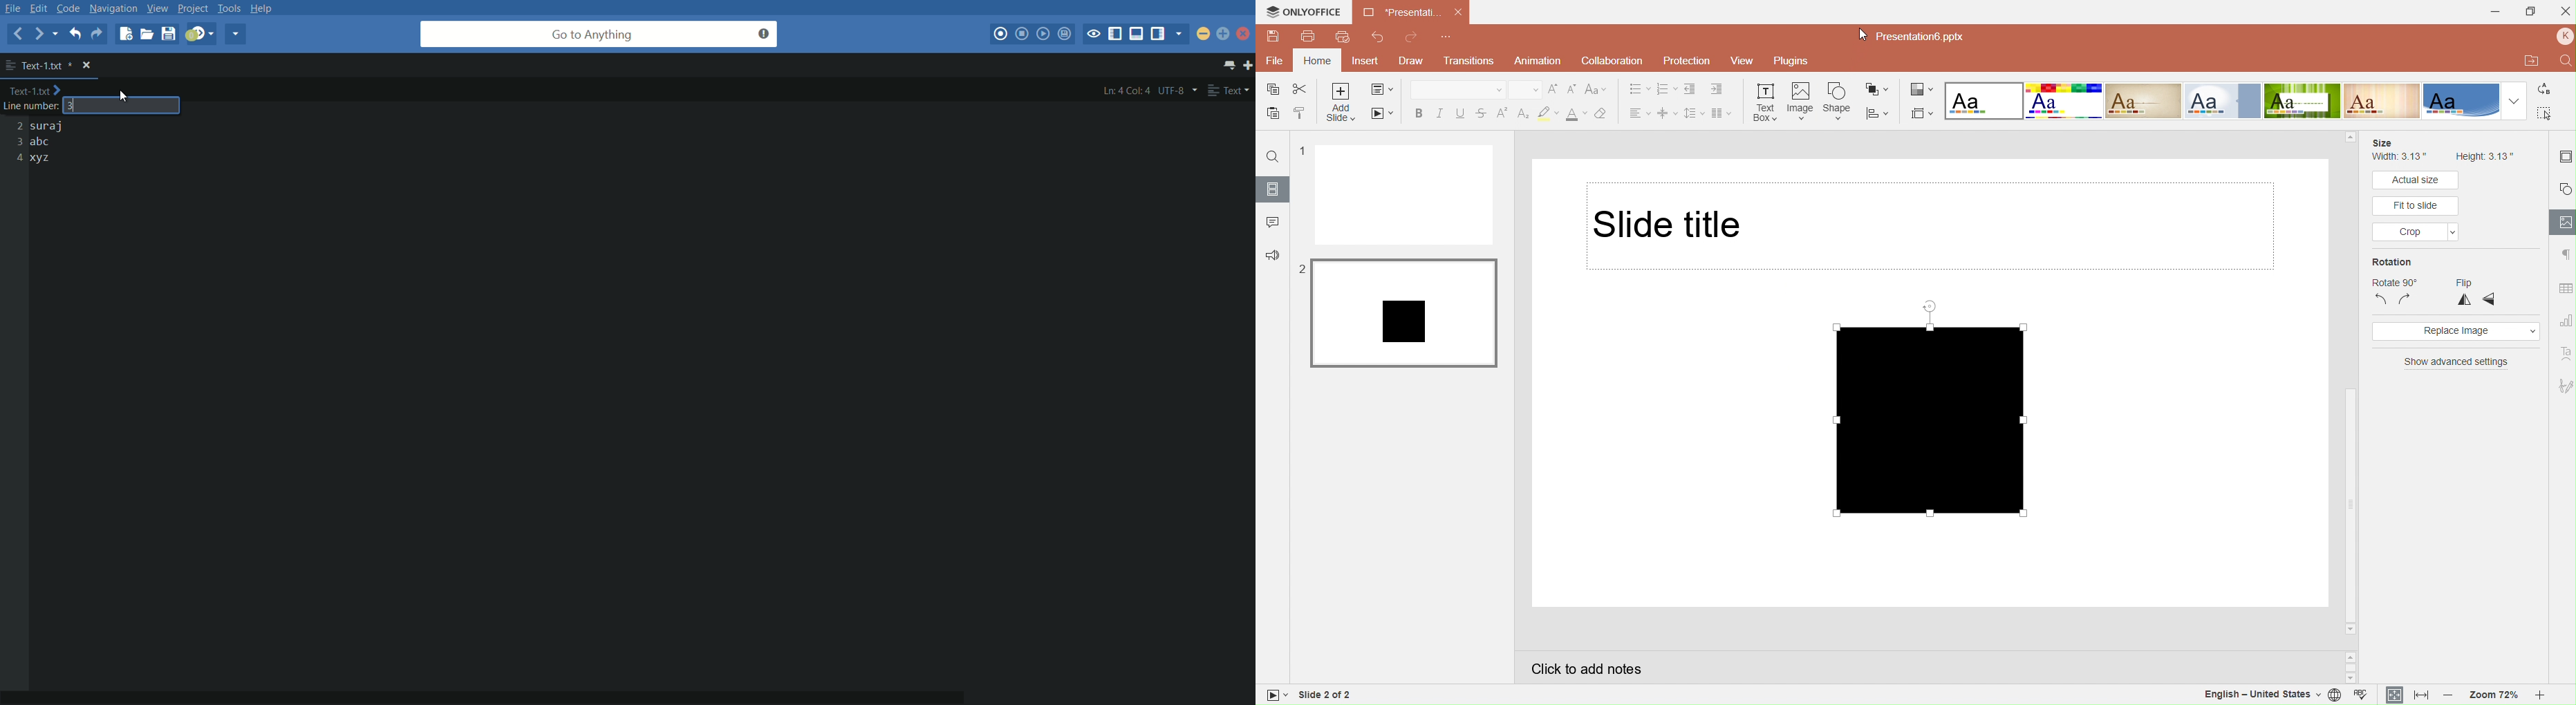  I want to click on Opacity size, so click(2514, 225).